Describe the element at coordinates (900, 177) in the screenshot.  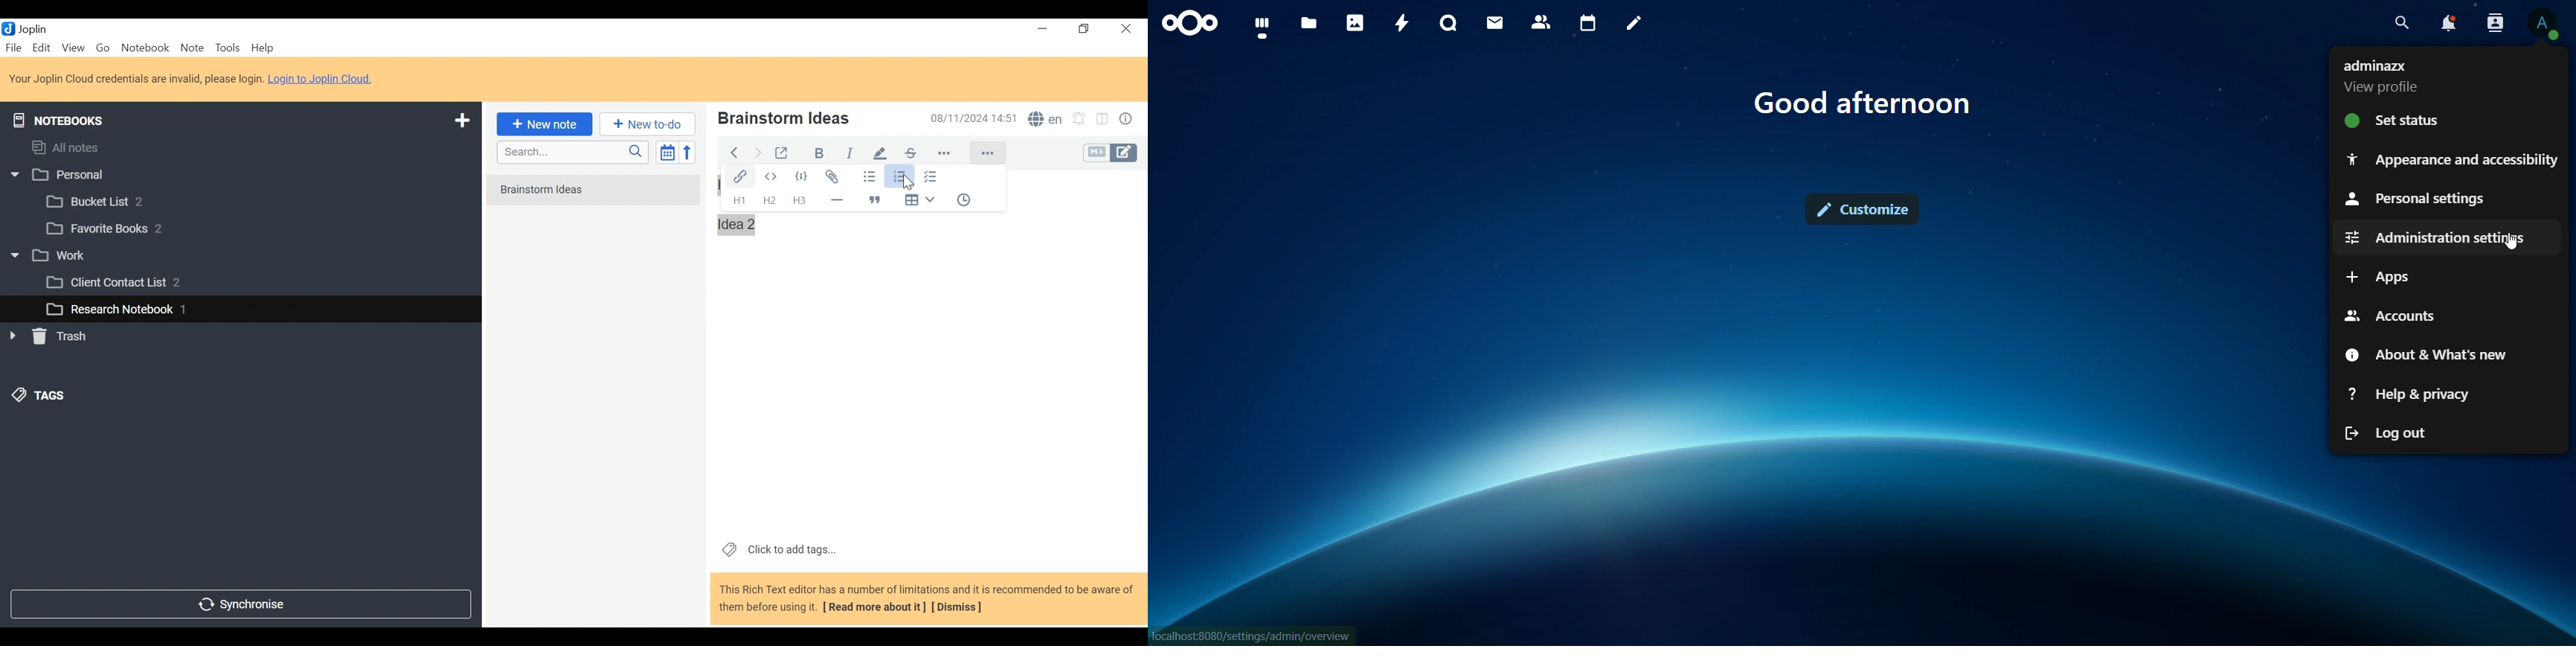
I see `Numbered list` at that location.